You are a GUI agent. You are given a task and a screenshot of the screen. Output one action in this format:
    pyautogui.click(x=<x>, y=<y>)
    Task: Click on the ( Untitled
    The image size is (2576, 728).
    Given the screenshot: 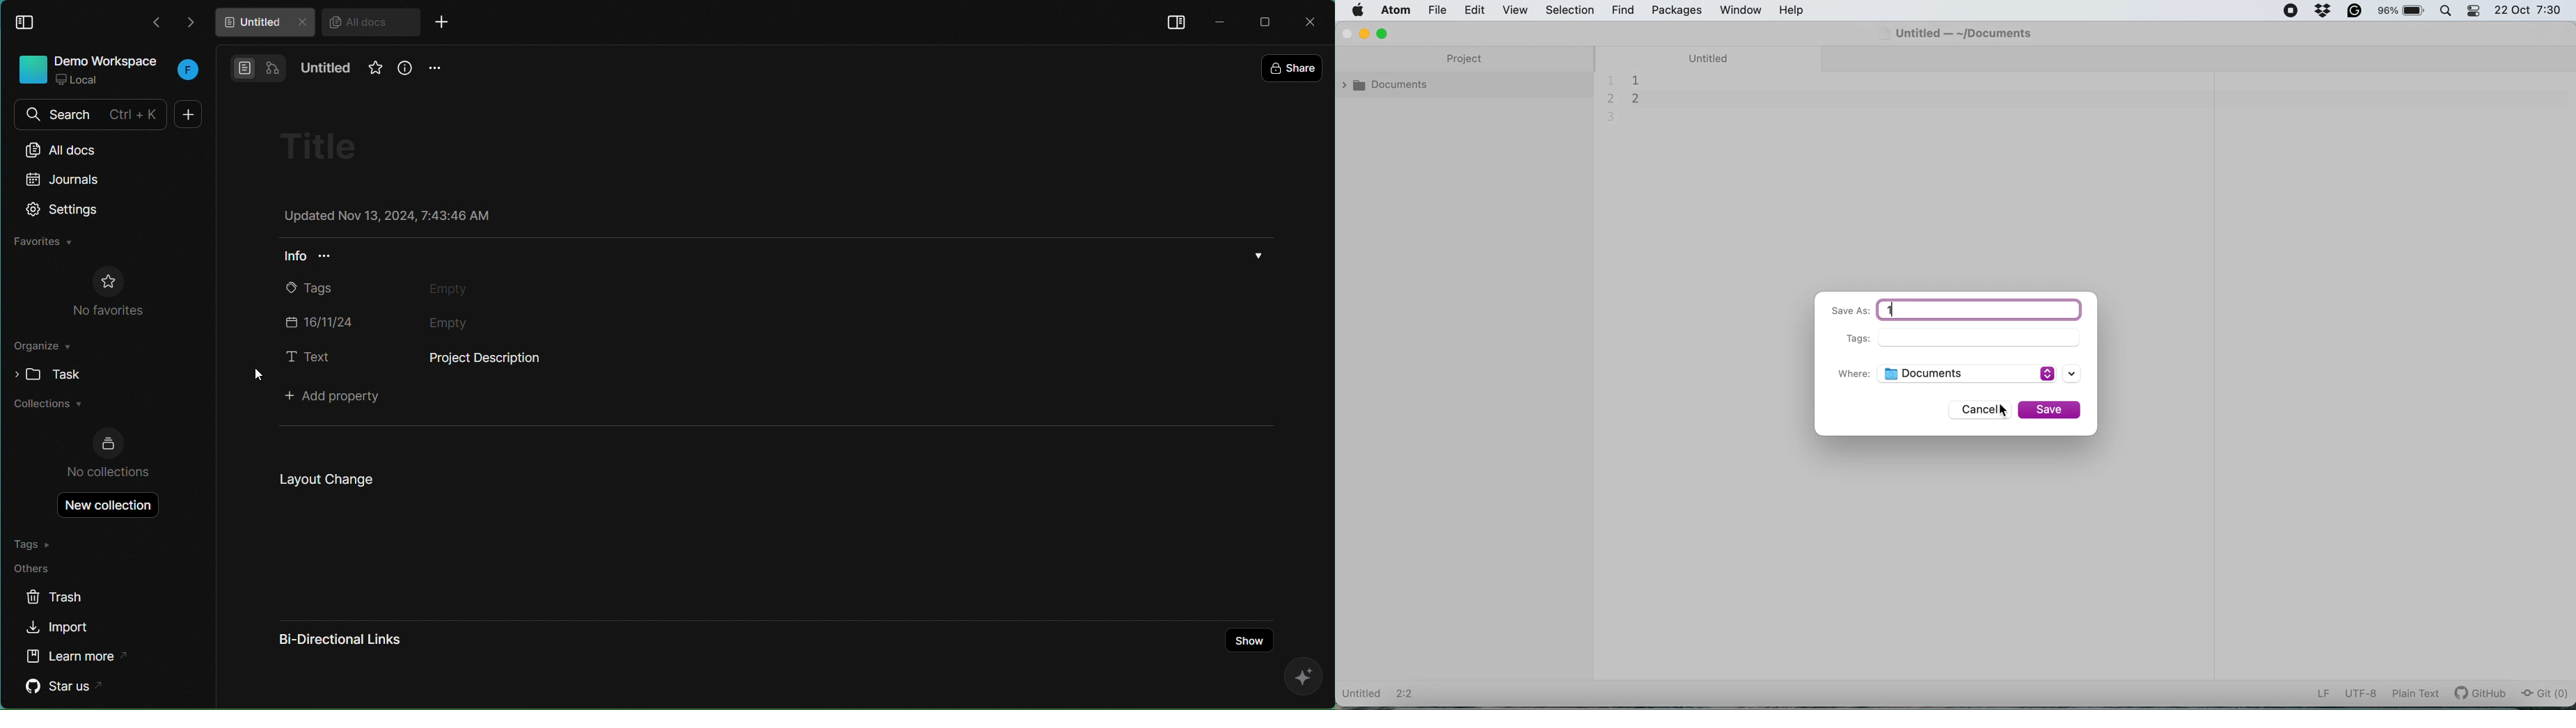 What is the action you would take?
    pyautogui.click(x=263, y=23)
    